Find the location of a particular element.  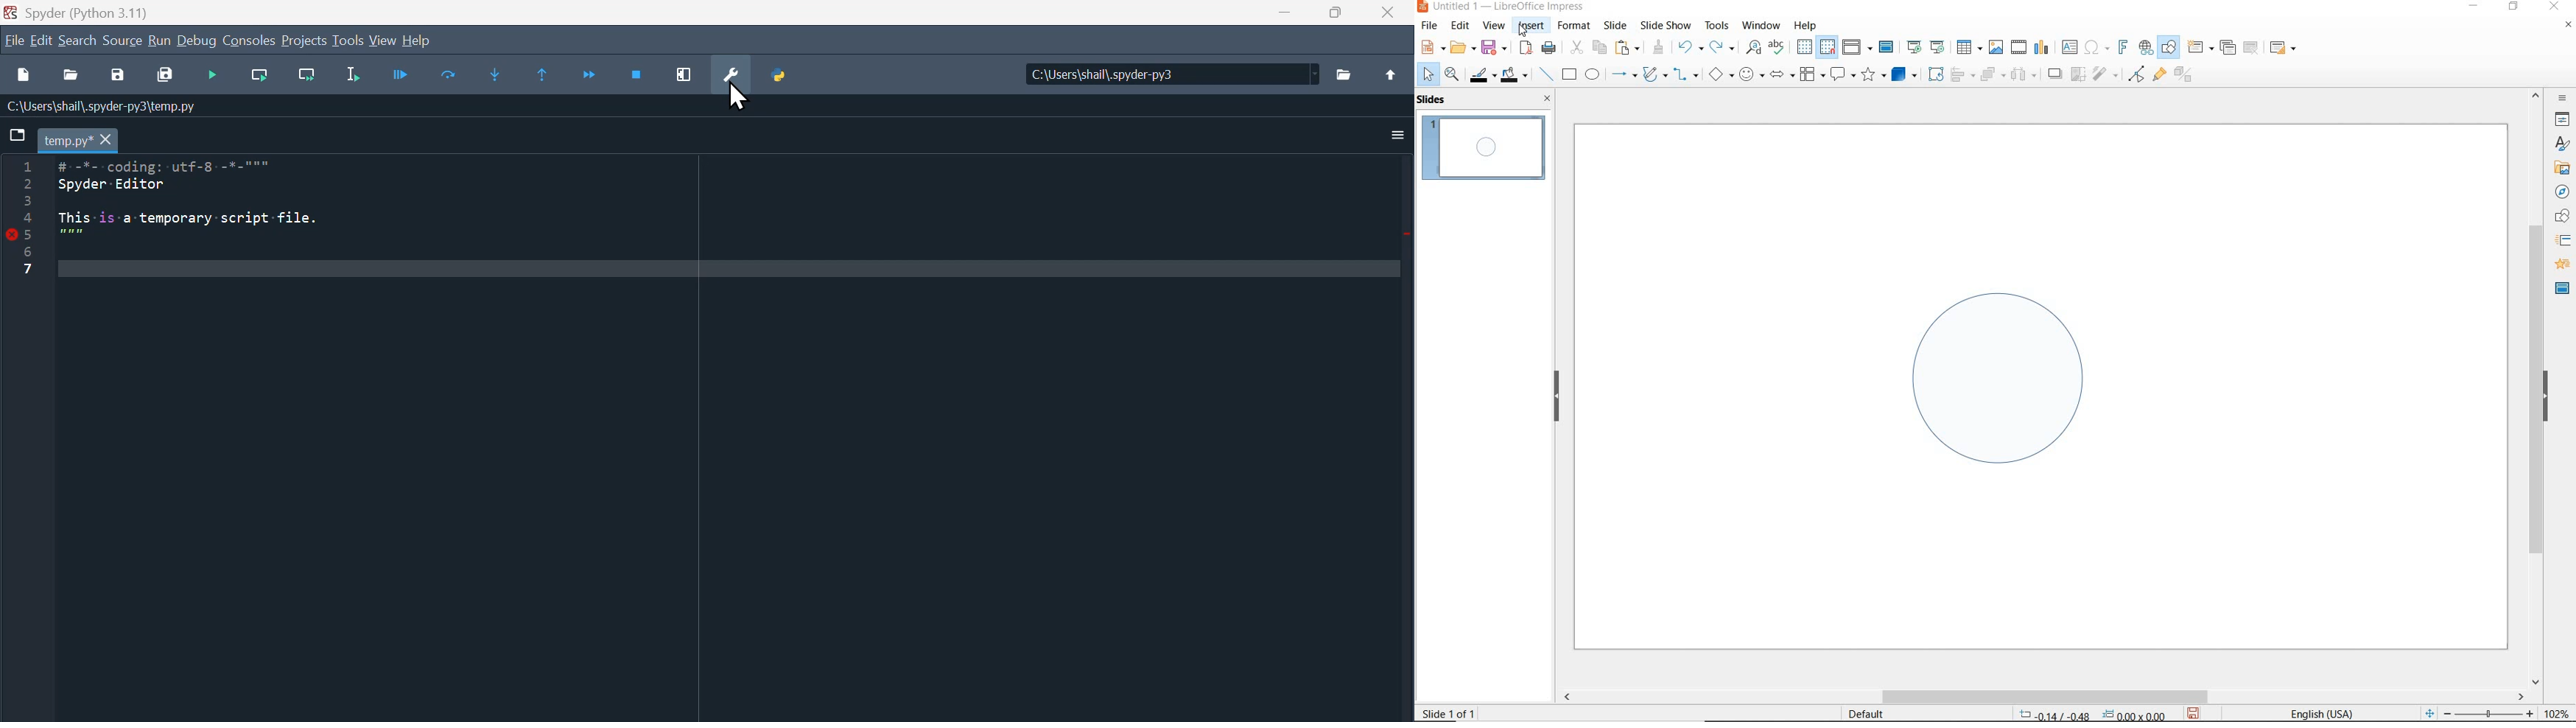

find and replace is located at coordinates (1753, 48).